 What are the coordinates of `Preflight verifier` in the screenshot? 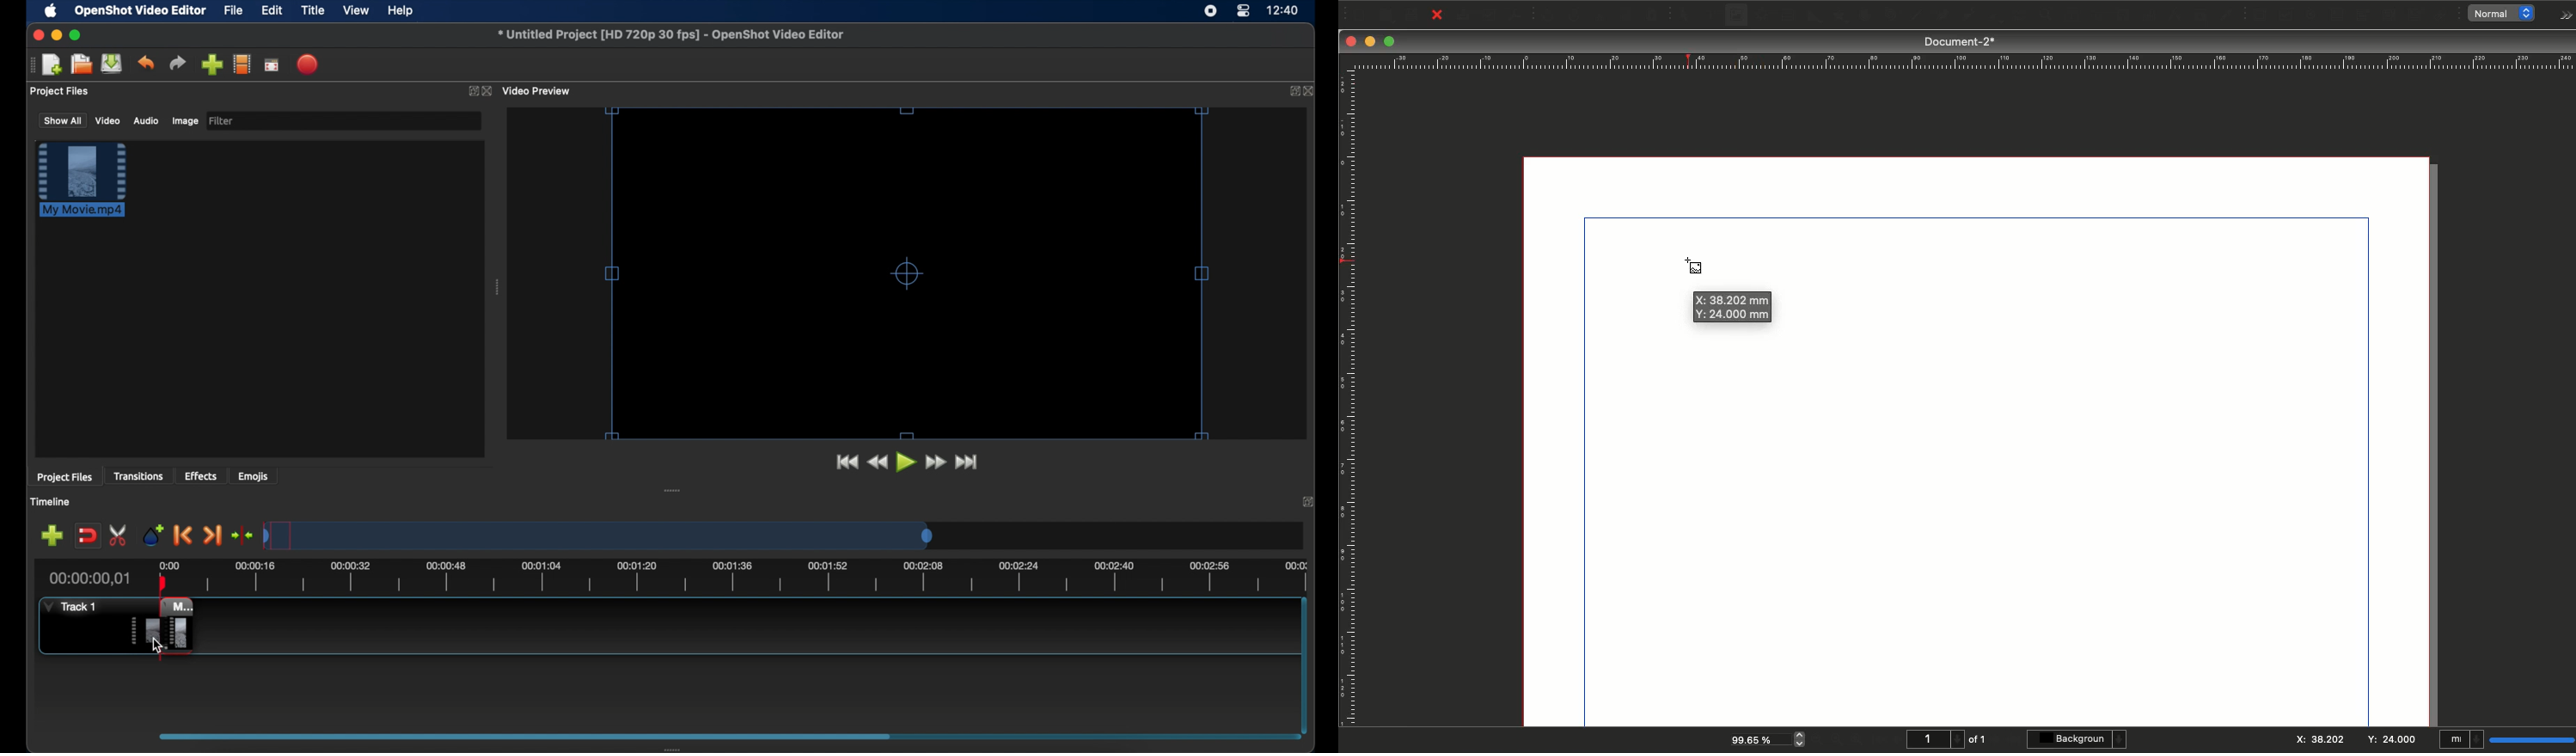 It's located at (1490, 18).